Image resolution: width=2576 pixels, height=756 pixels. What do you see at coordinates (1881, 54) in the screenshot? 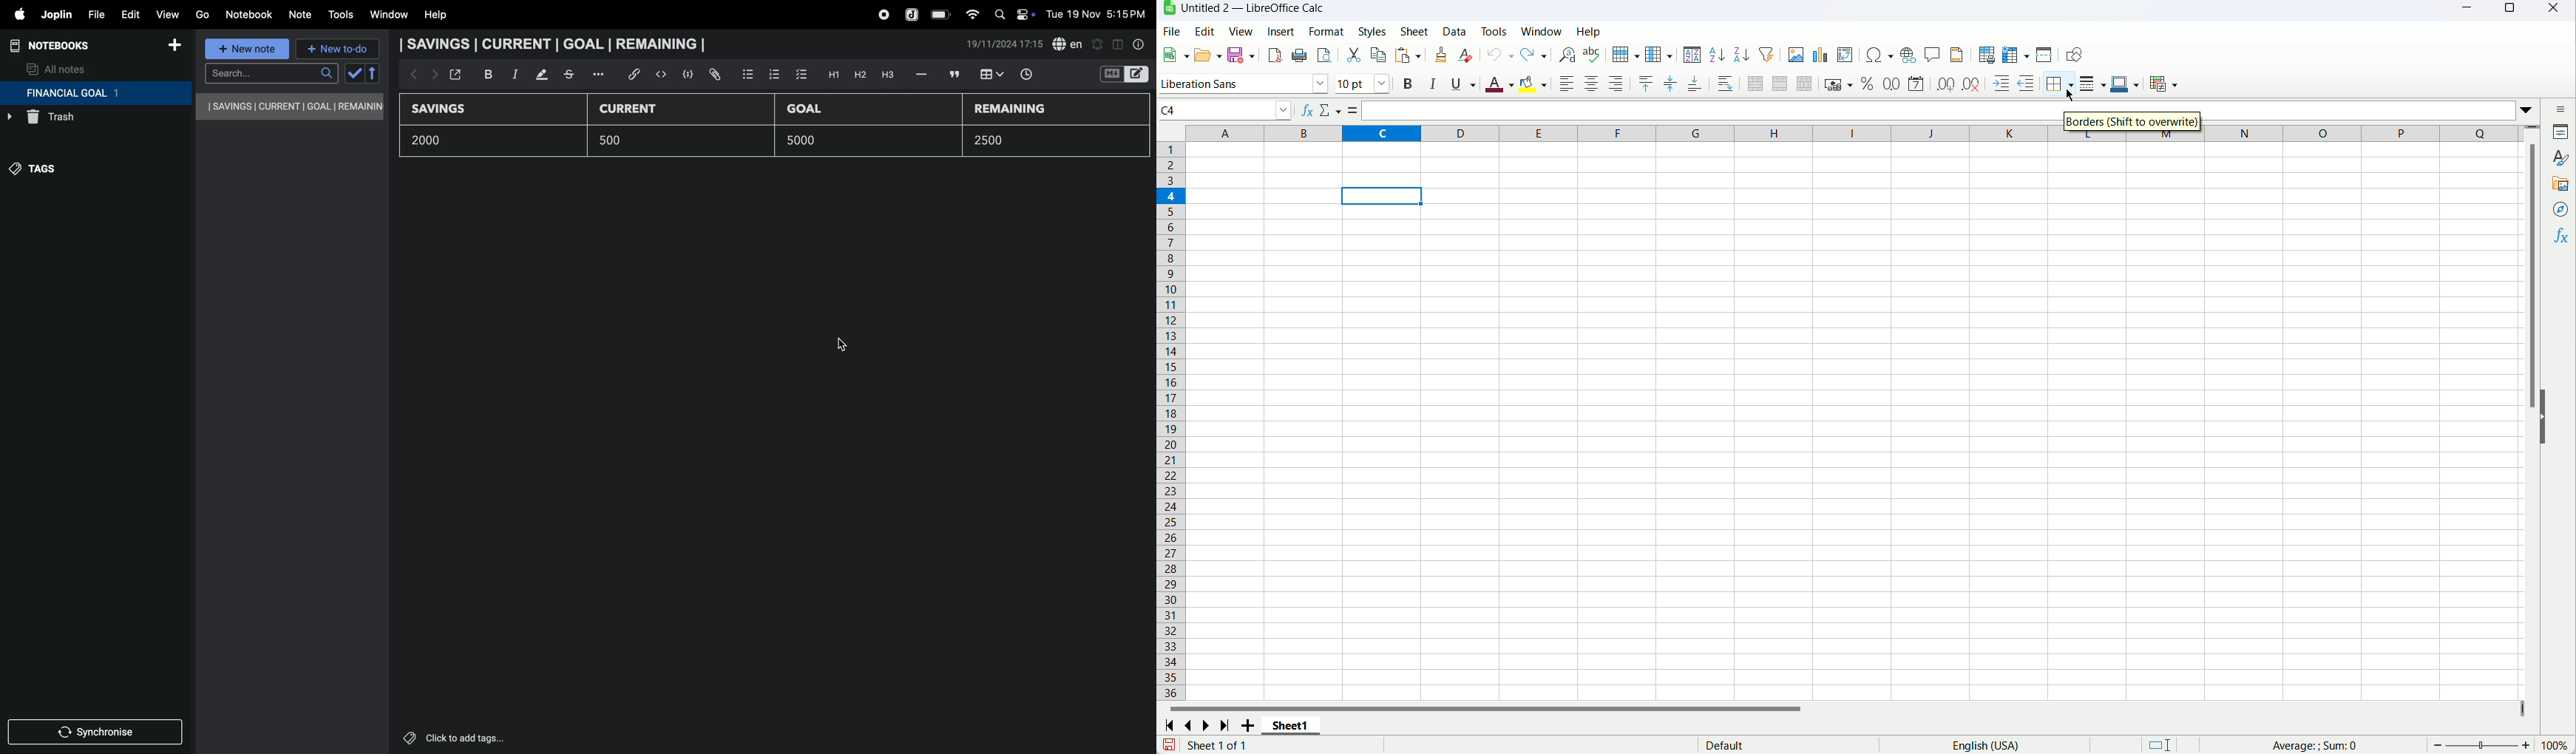
I see `Insert symbol` at bounding box center [1881, 54].